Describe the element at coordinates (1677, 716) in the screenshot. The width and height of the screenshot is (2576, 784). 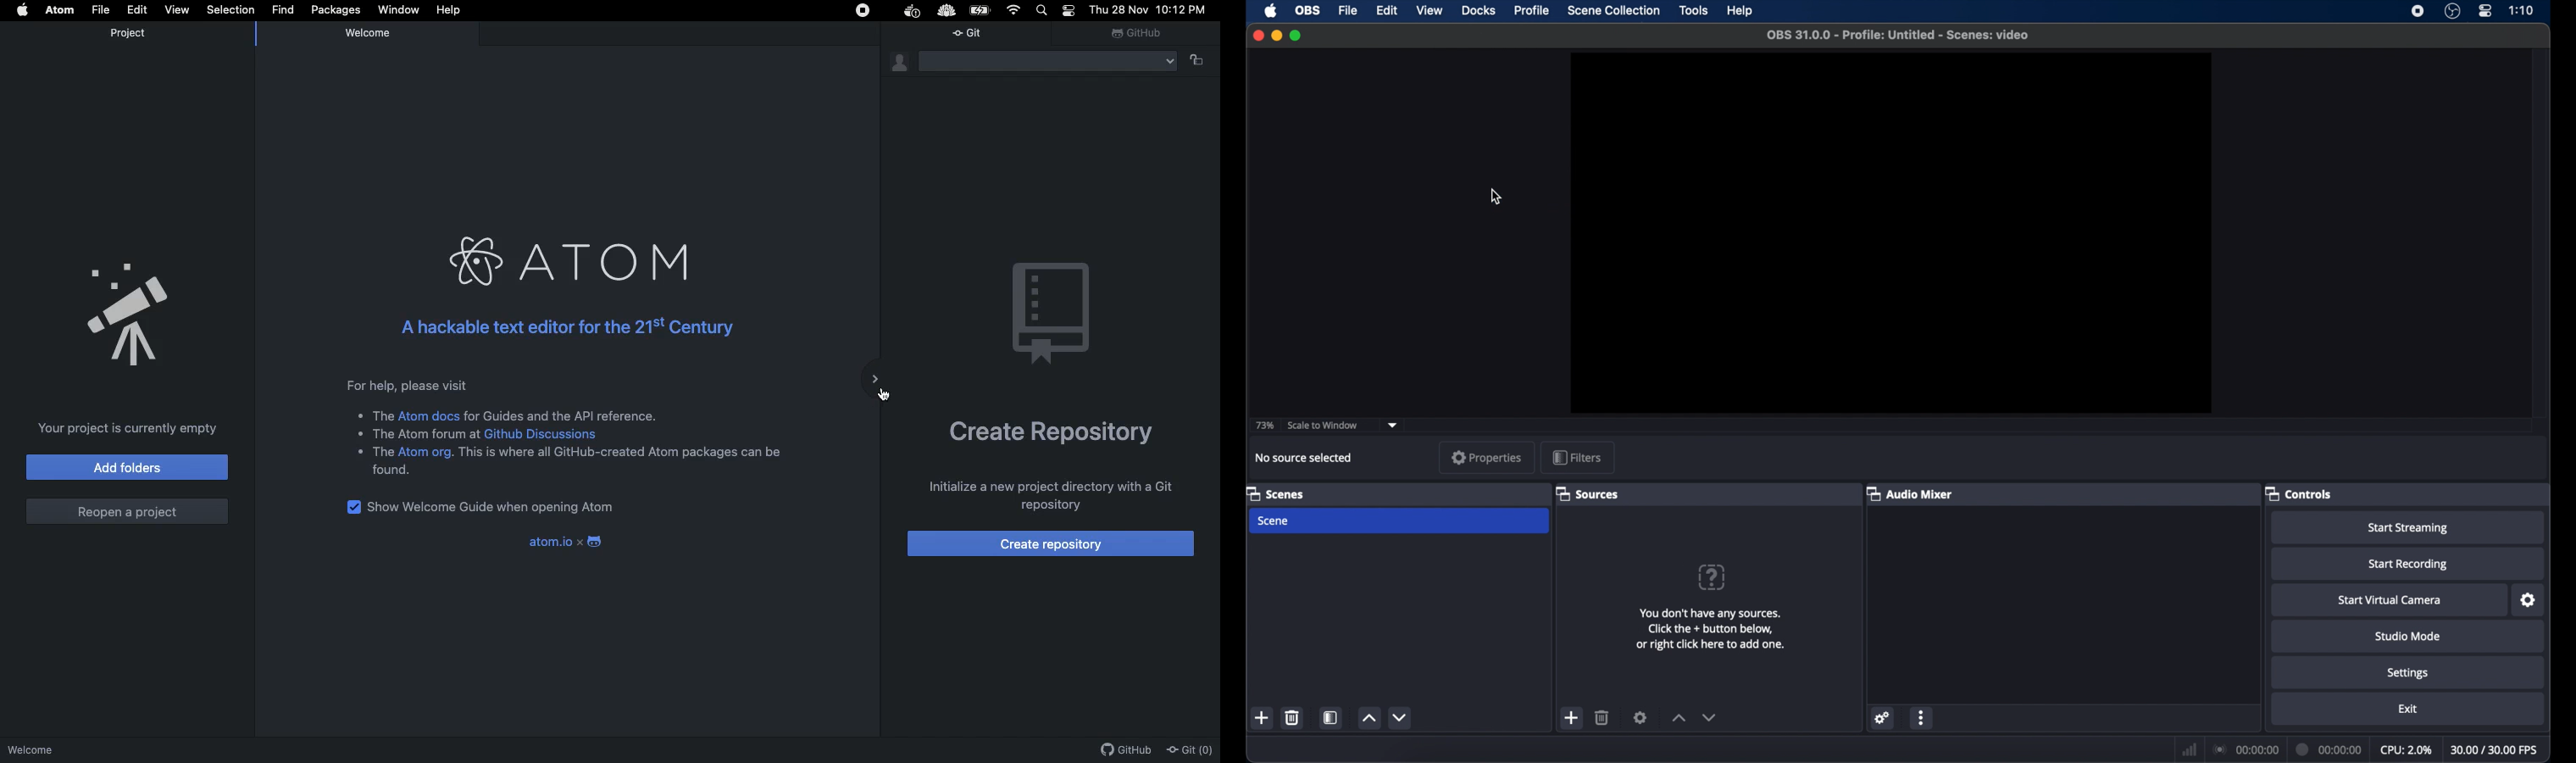
I see `increment` at that location.